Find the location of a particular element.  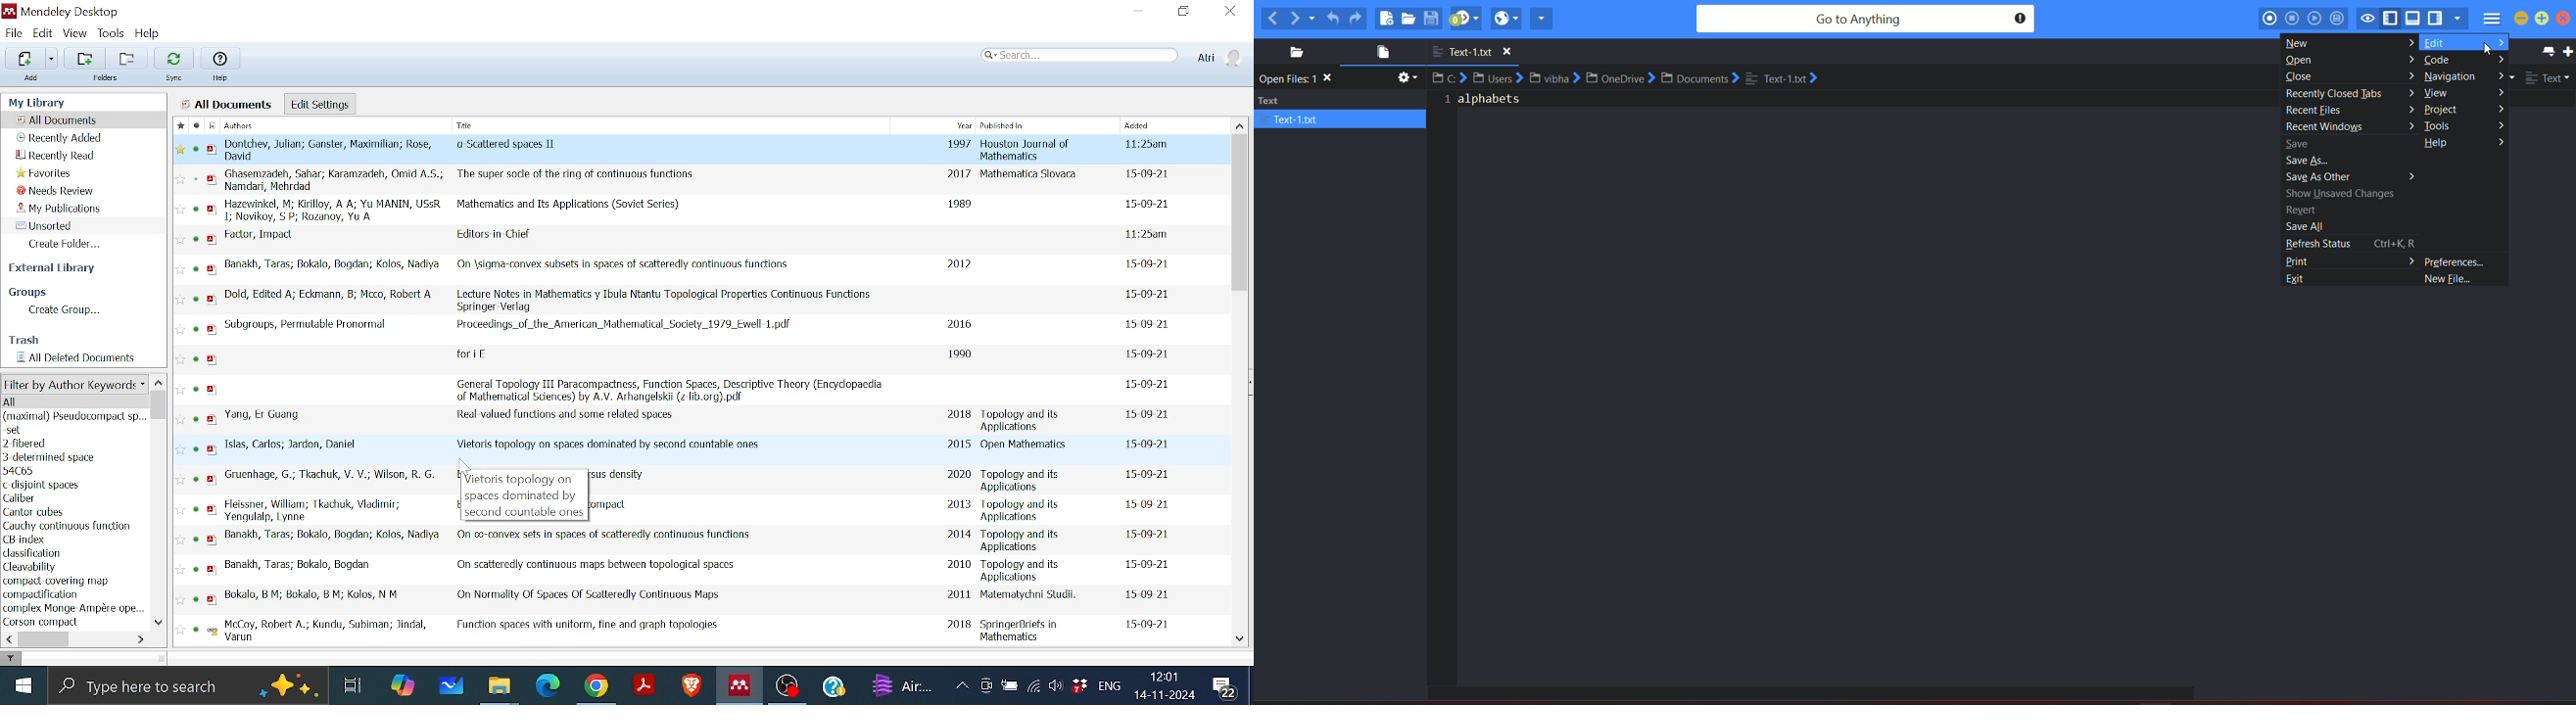

More is located at coordinates (2500, 143).